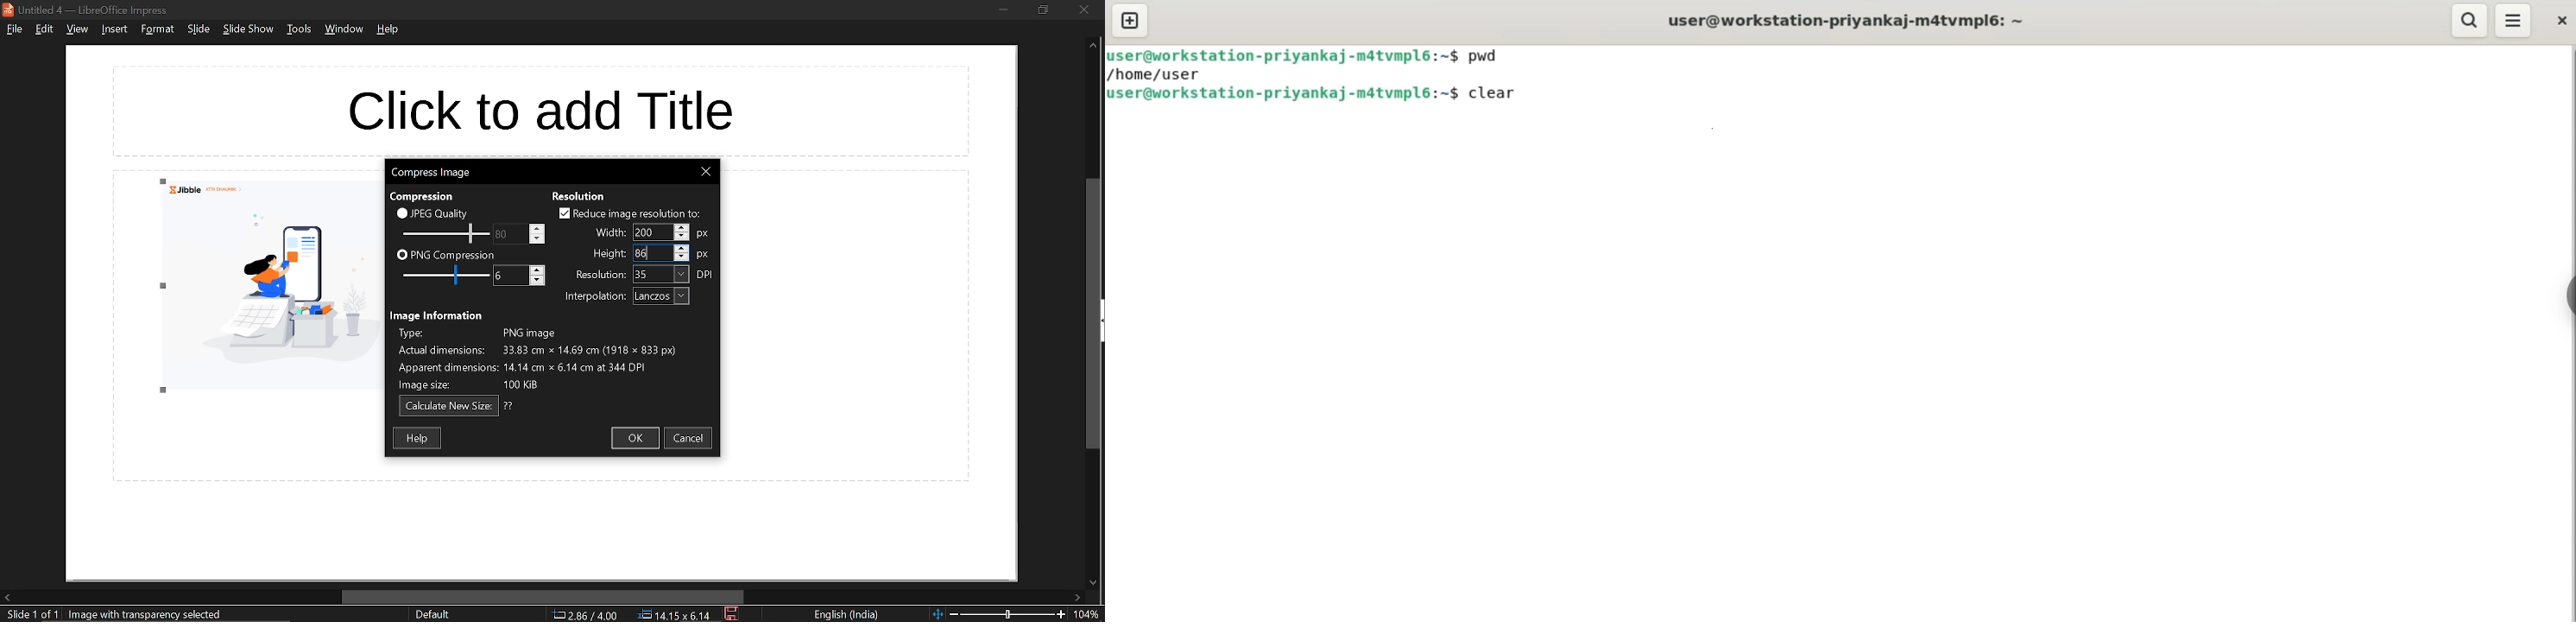 This screenshot has width=2576, height=644. I want to click on move left, so click(7, 597).